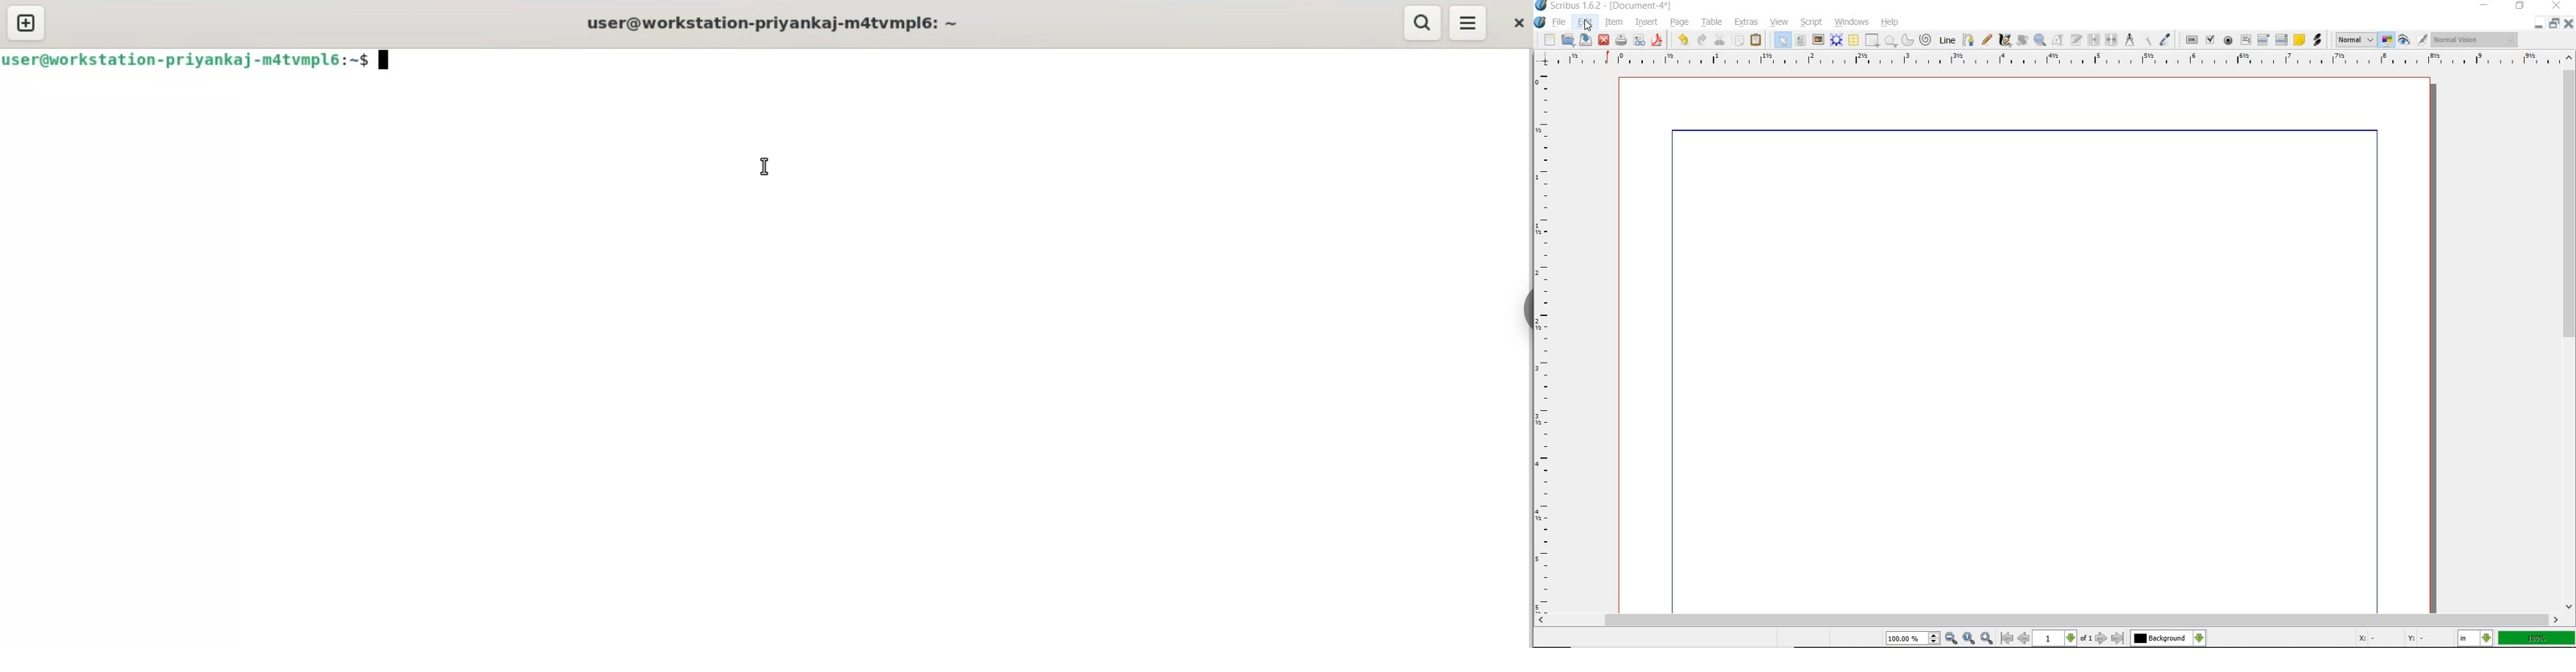  Describe the element at coordinates (1621, 40) in the screenshot. I see `print` at that location.